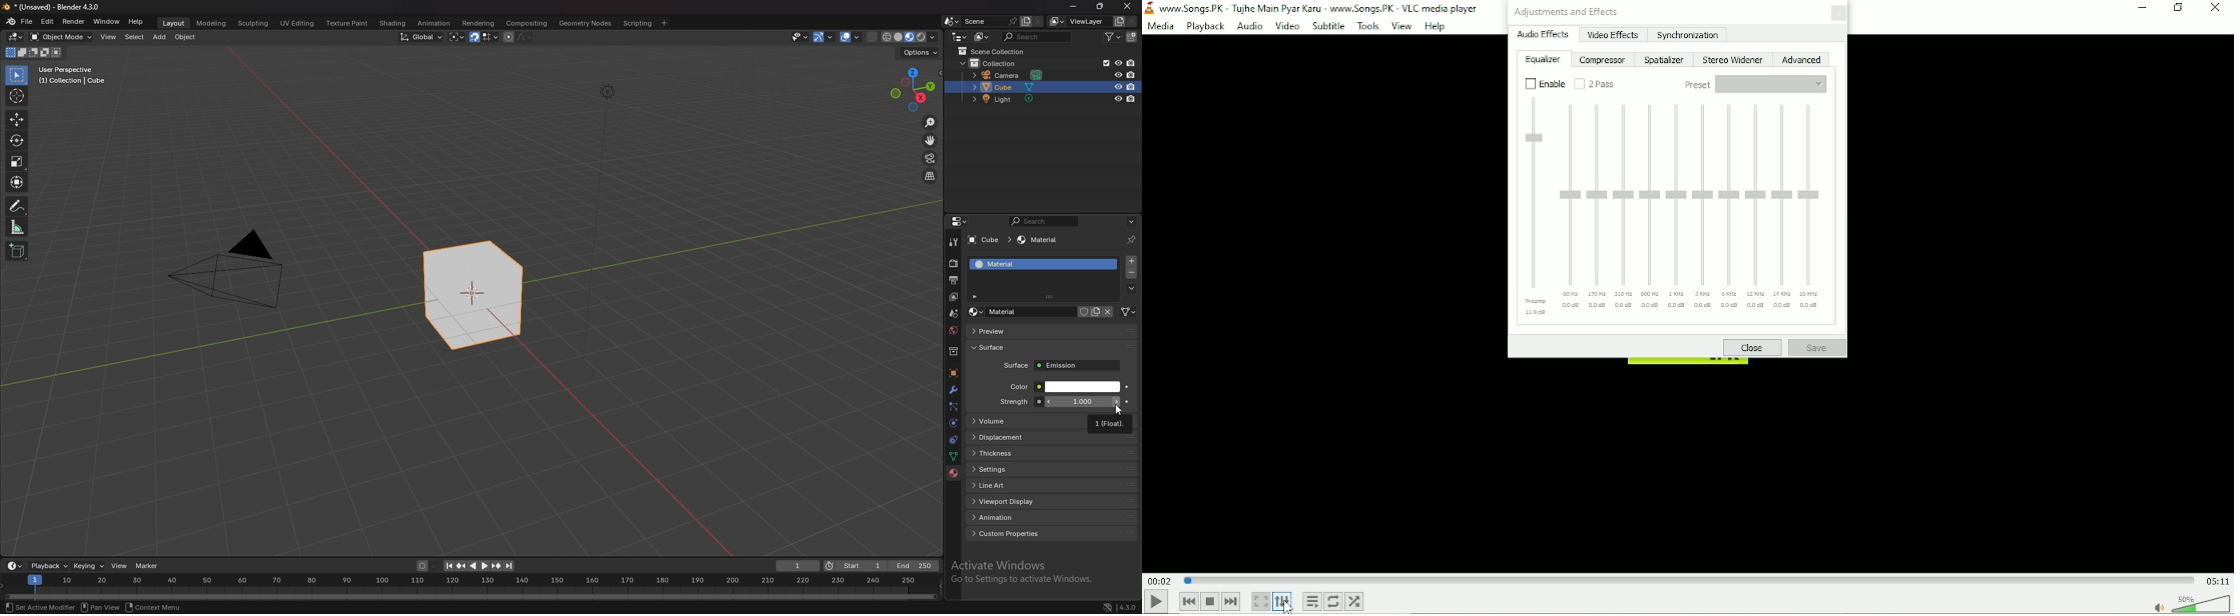  I want to click on strength, so click(1082, 402).